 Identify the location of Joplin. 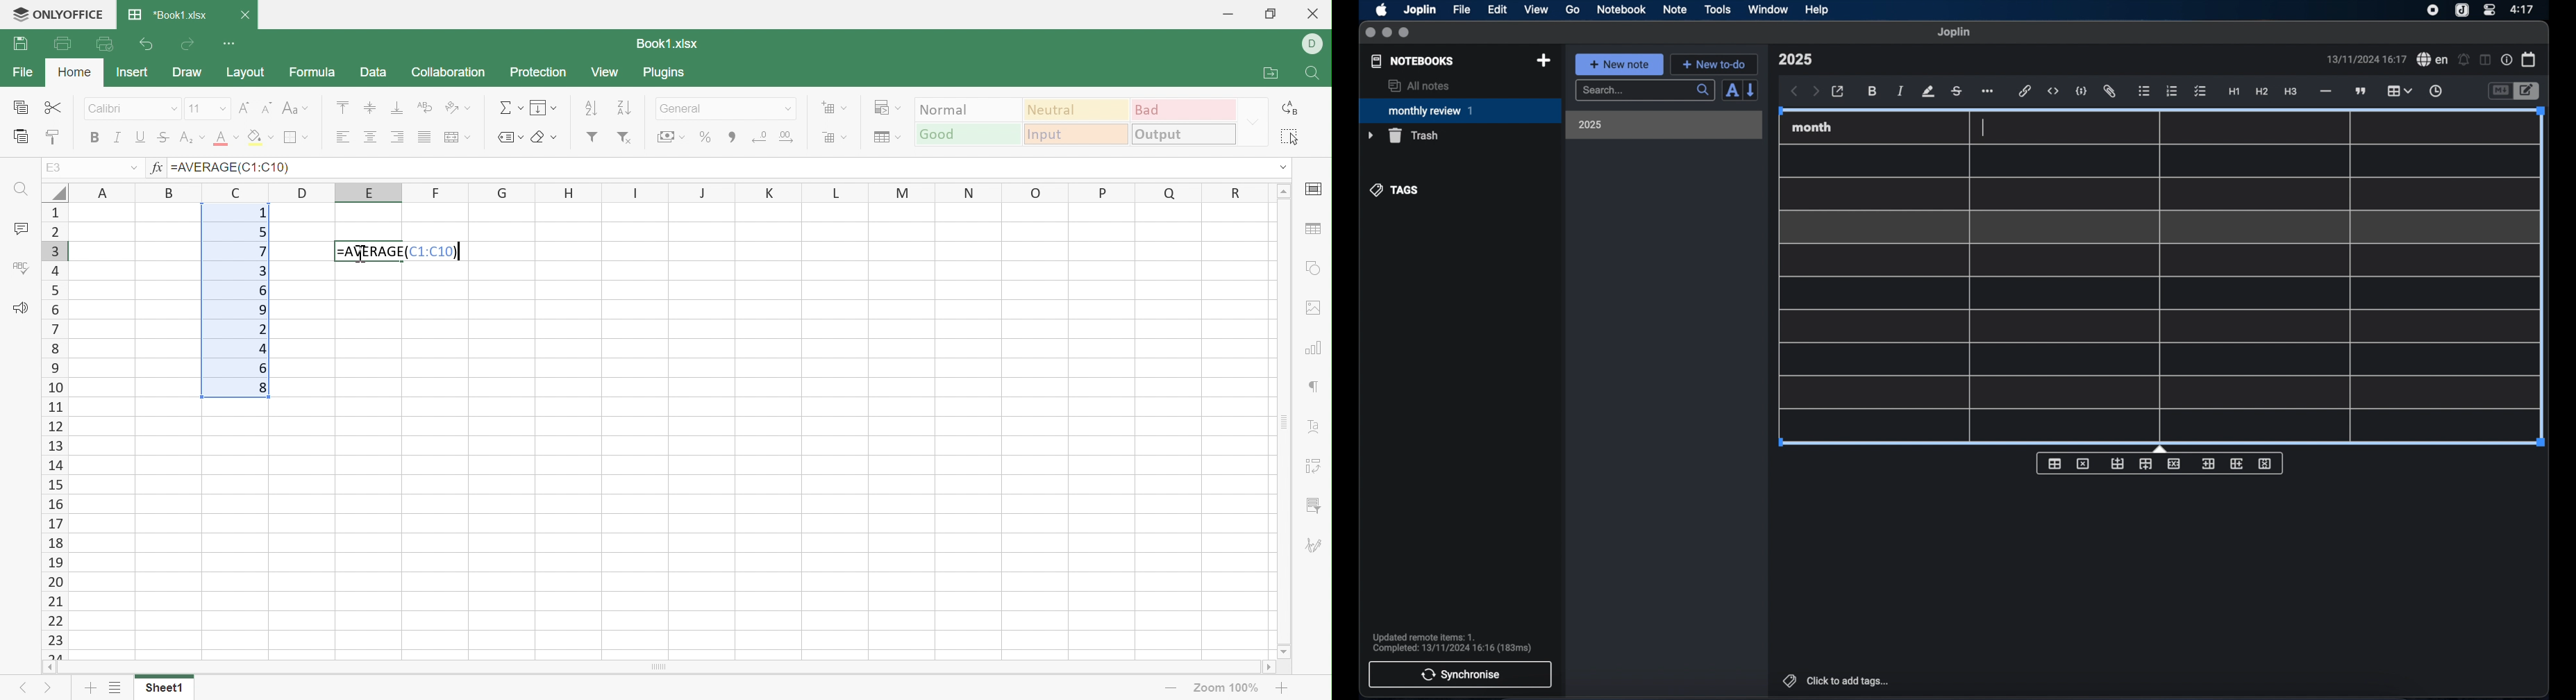
(1421, 10).